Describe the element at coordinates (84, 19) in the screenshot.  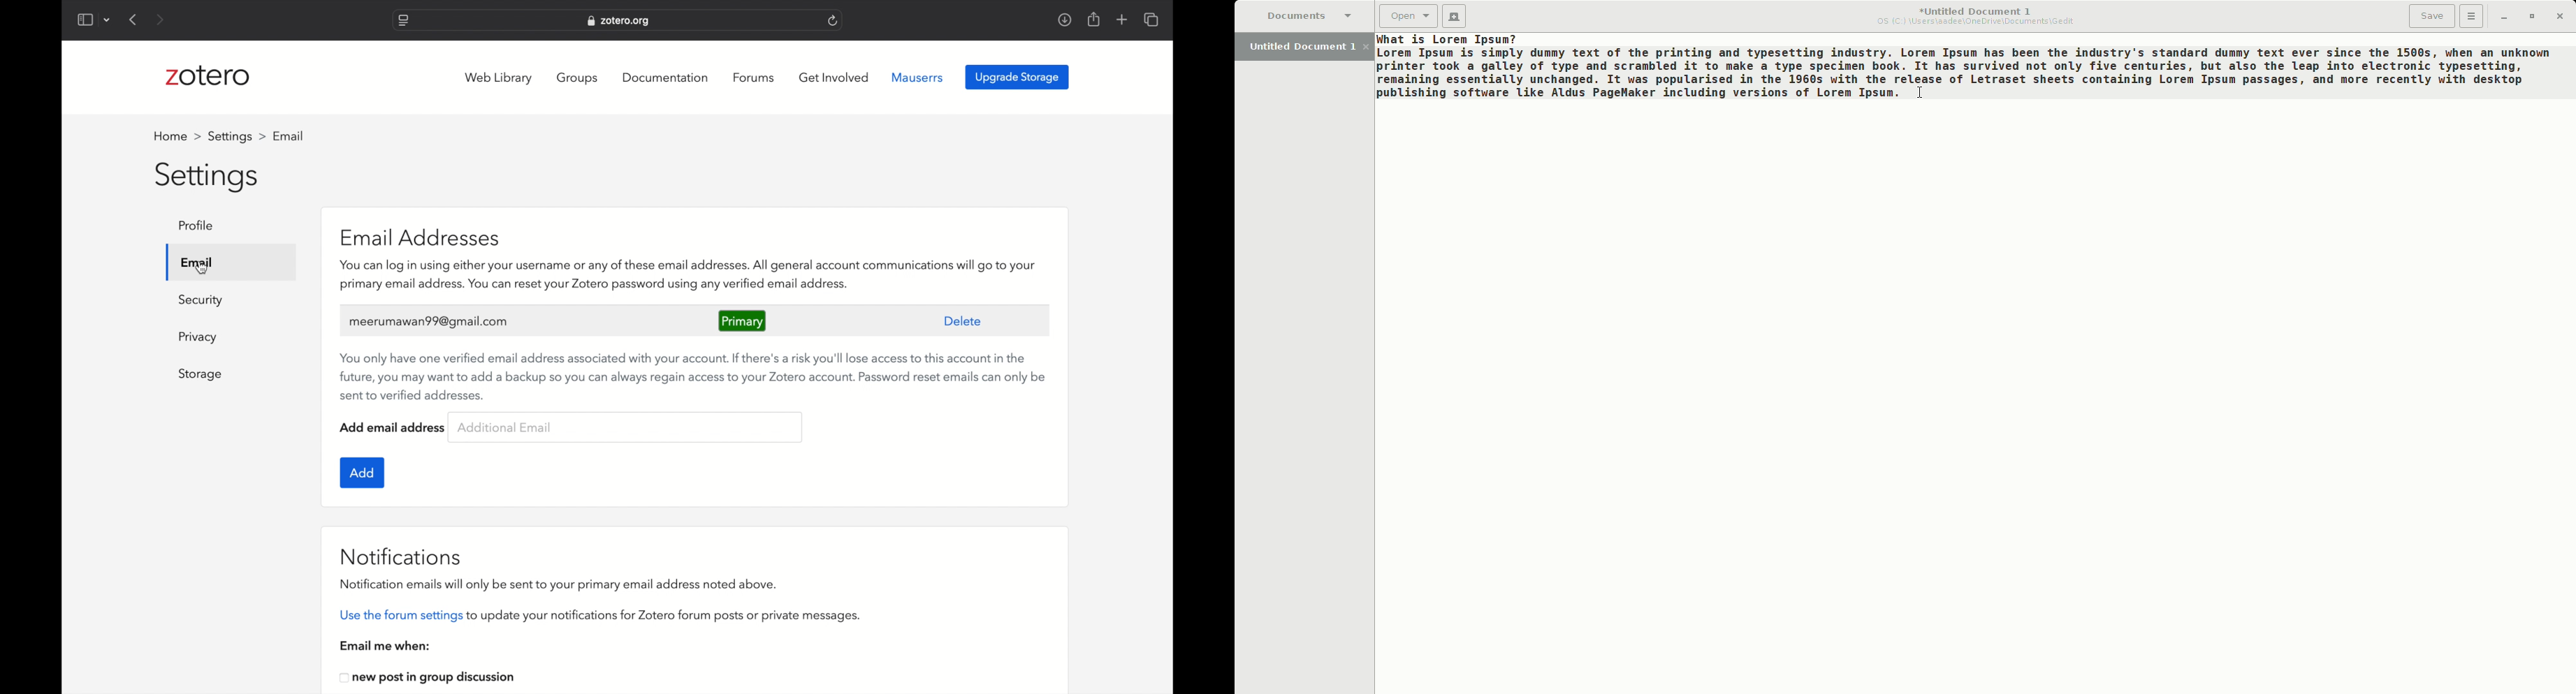
I see `show sidebar` at that location.